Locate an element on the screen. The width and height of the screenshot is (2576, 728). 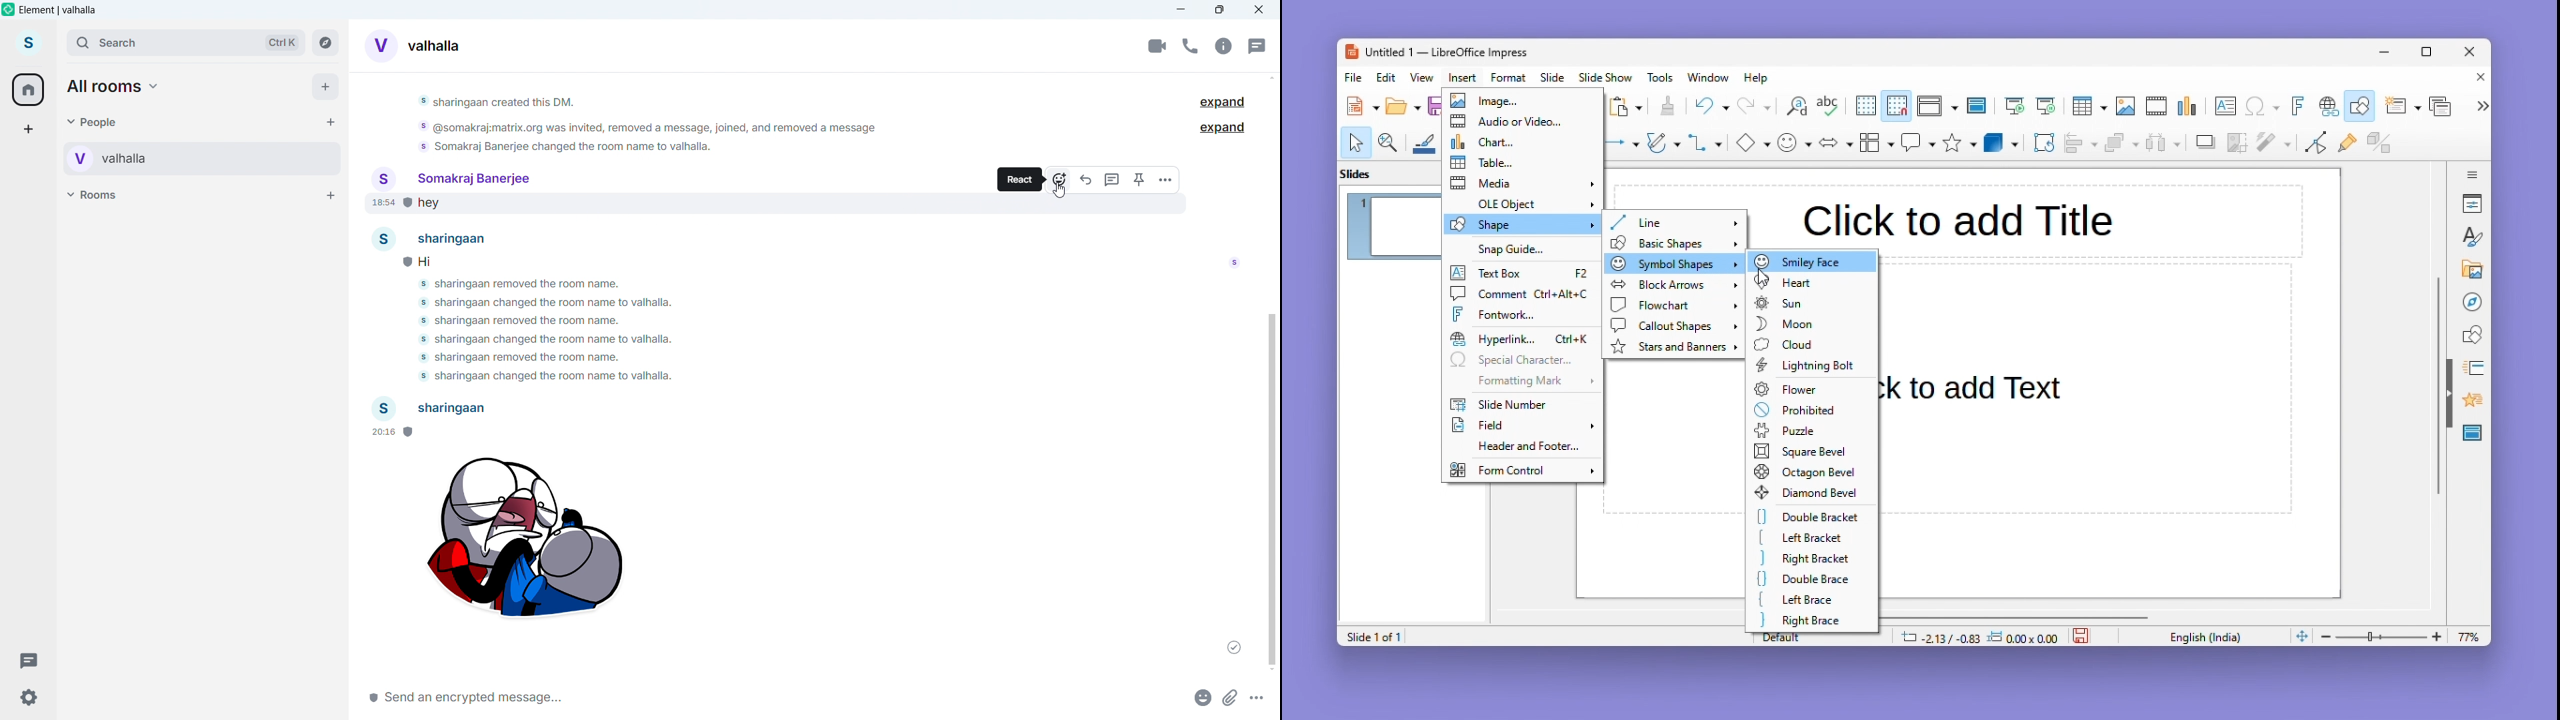
View is located at coordinates (1425, 77).